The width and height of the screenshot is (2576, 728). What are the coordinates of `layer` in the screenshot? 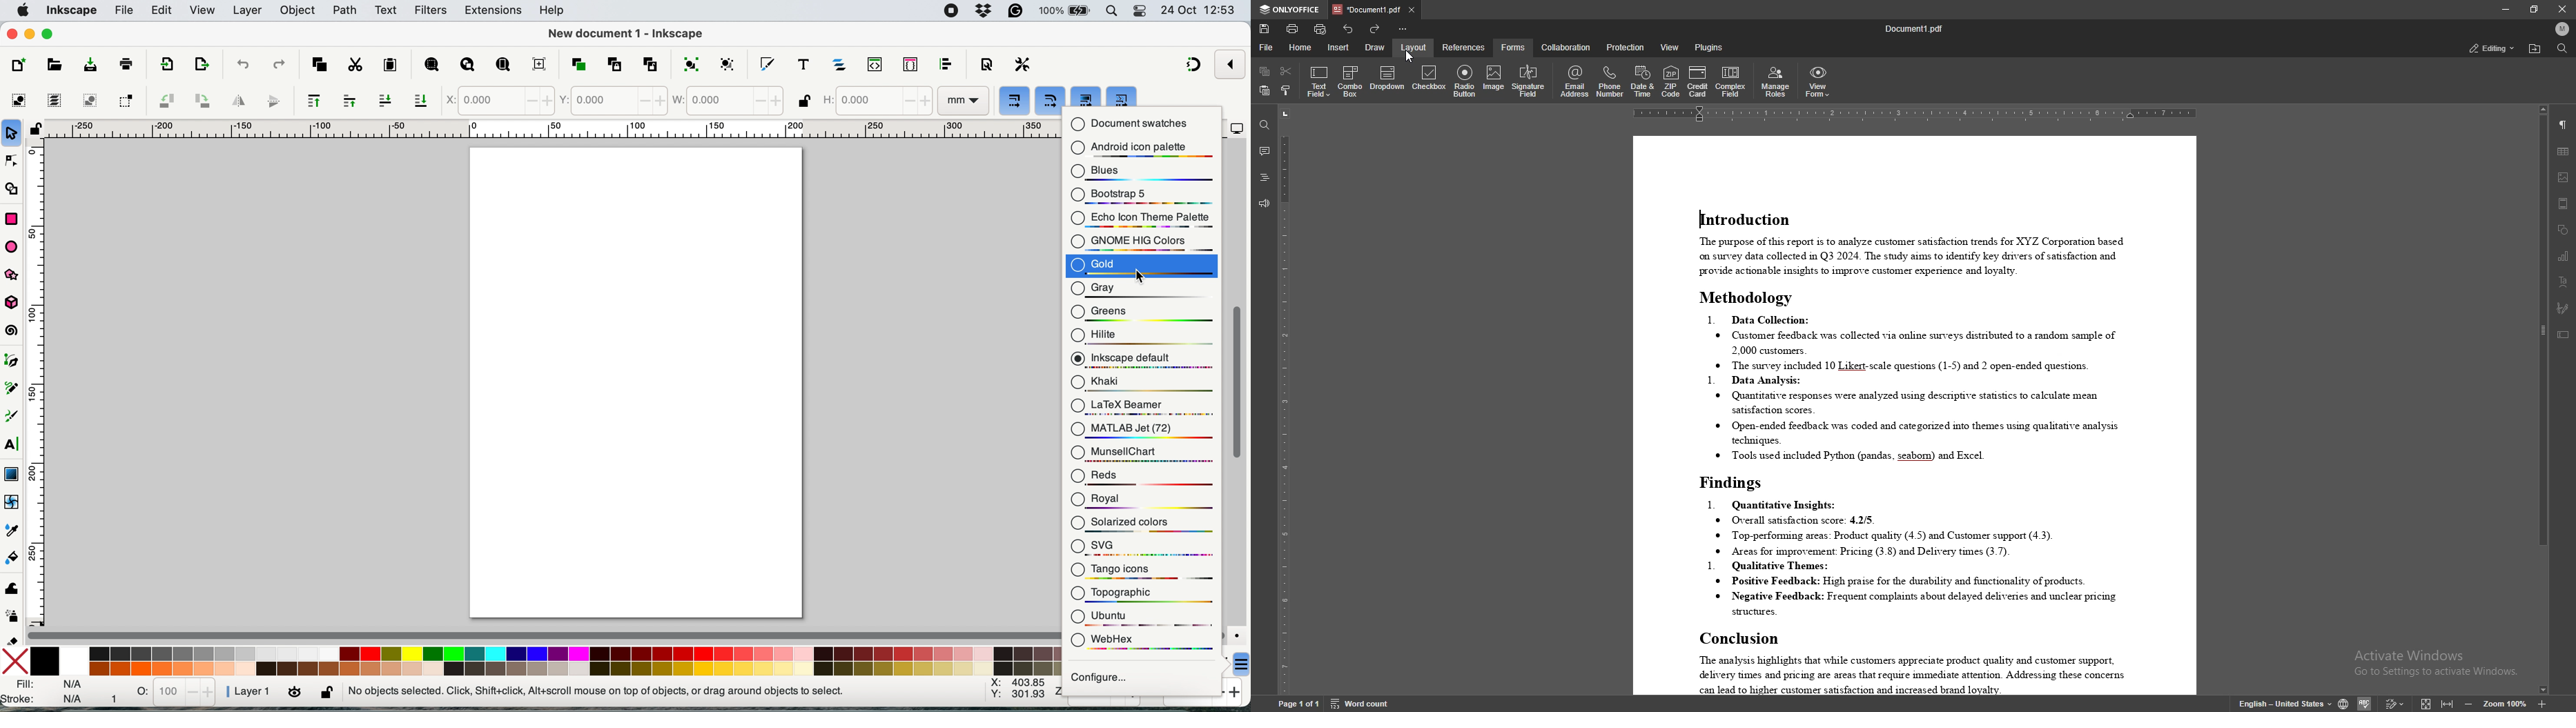 It's located at (247, 12).